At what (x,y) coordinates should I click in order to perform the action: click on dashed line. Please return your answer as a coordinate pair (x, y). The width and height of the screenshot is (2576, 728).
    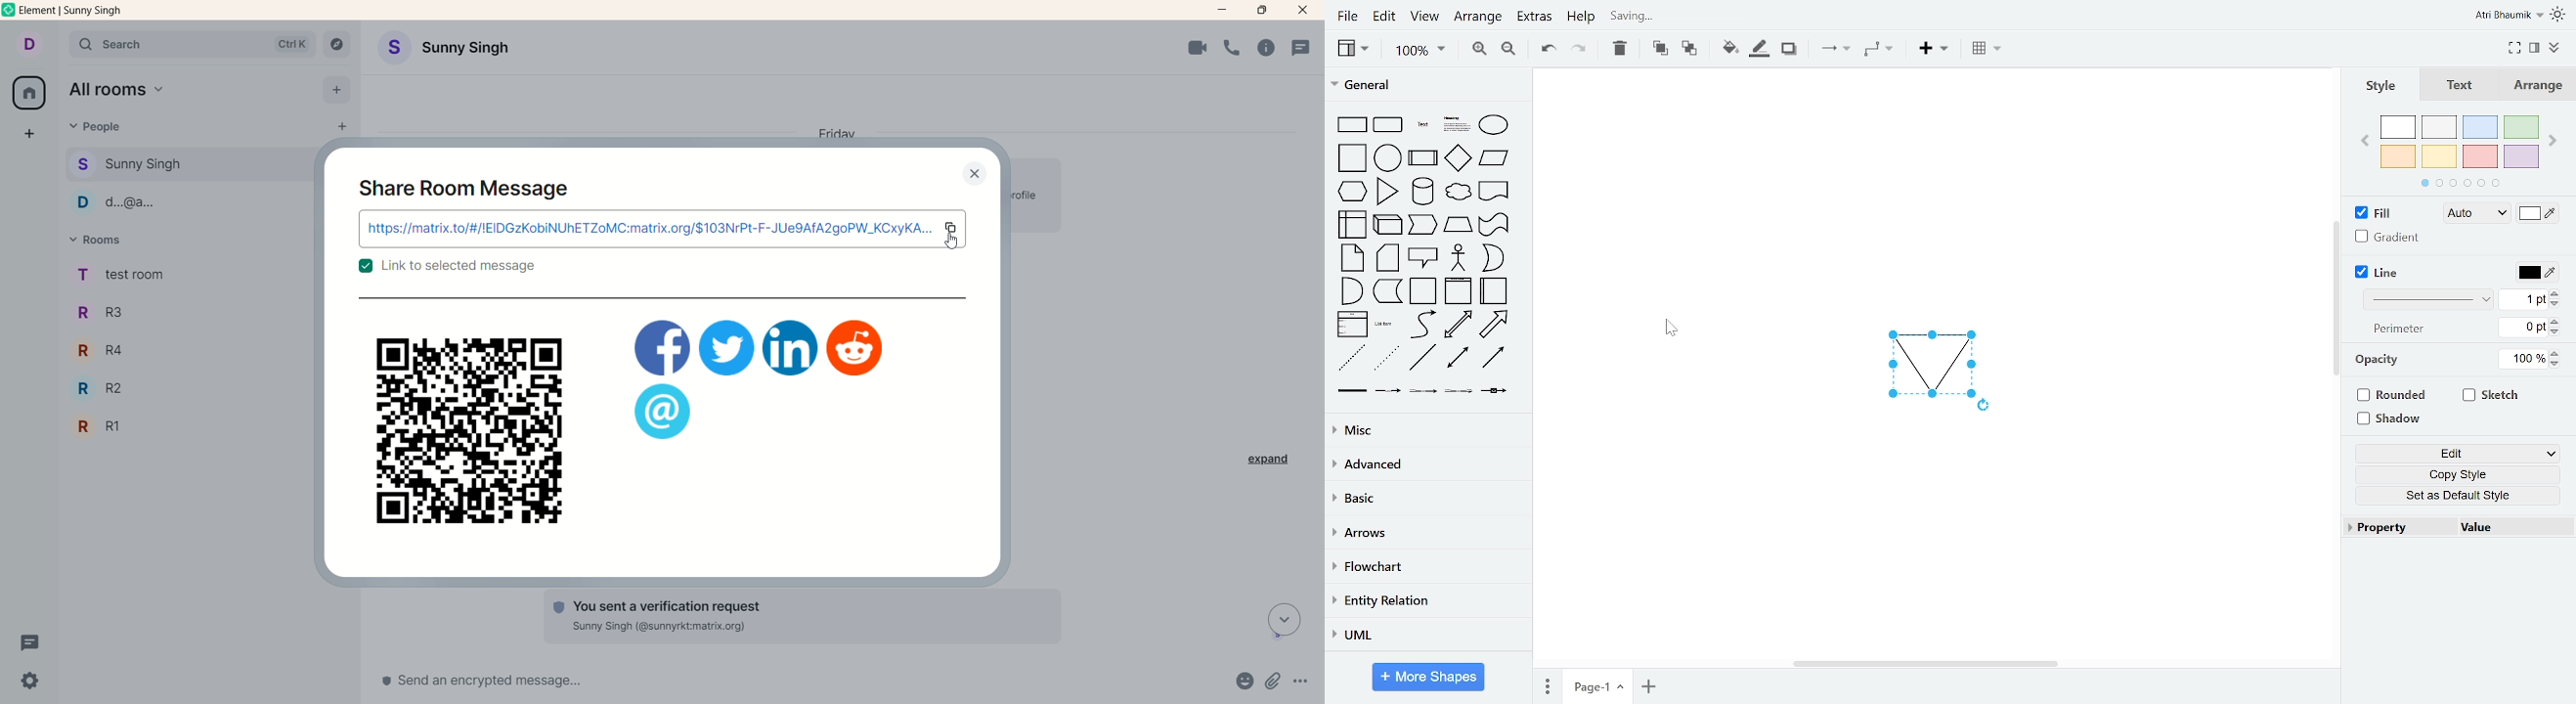
    Looking at the image, I should click on (1351, 359).